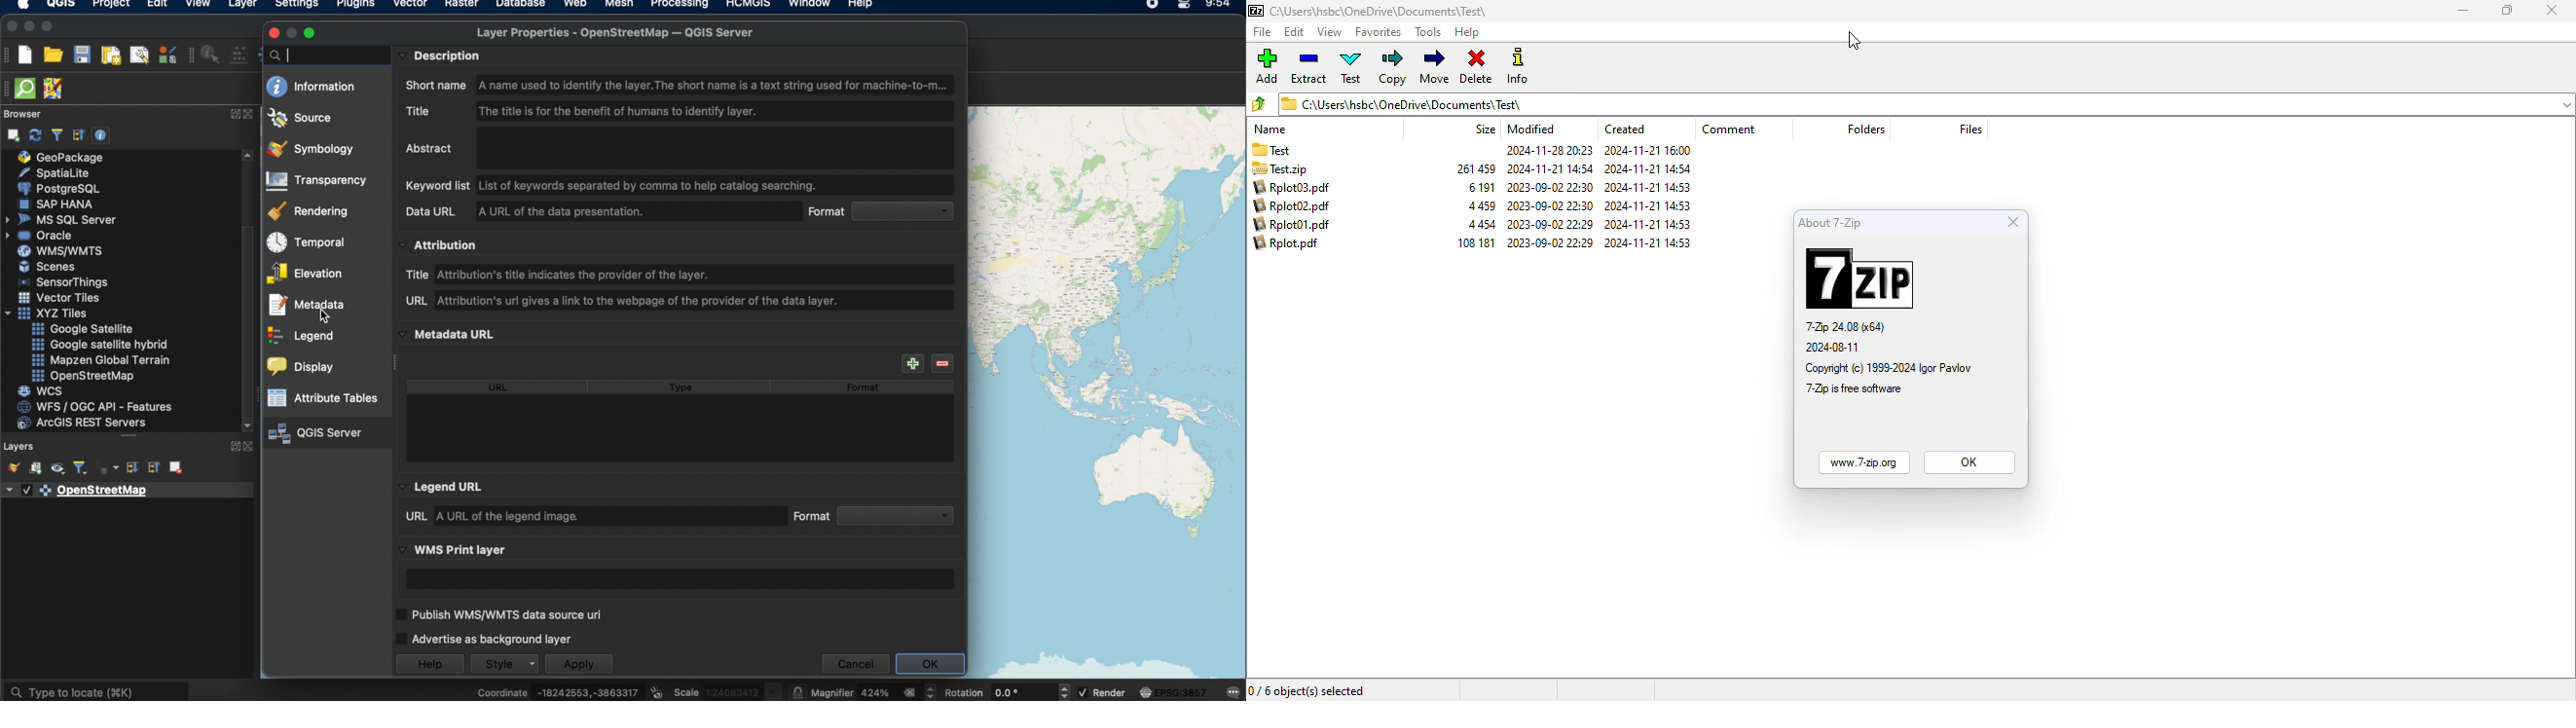  Describe the element at coordinates (1292, 188) in the screenshot. I see `Rplot03.pdf ` at that location.